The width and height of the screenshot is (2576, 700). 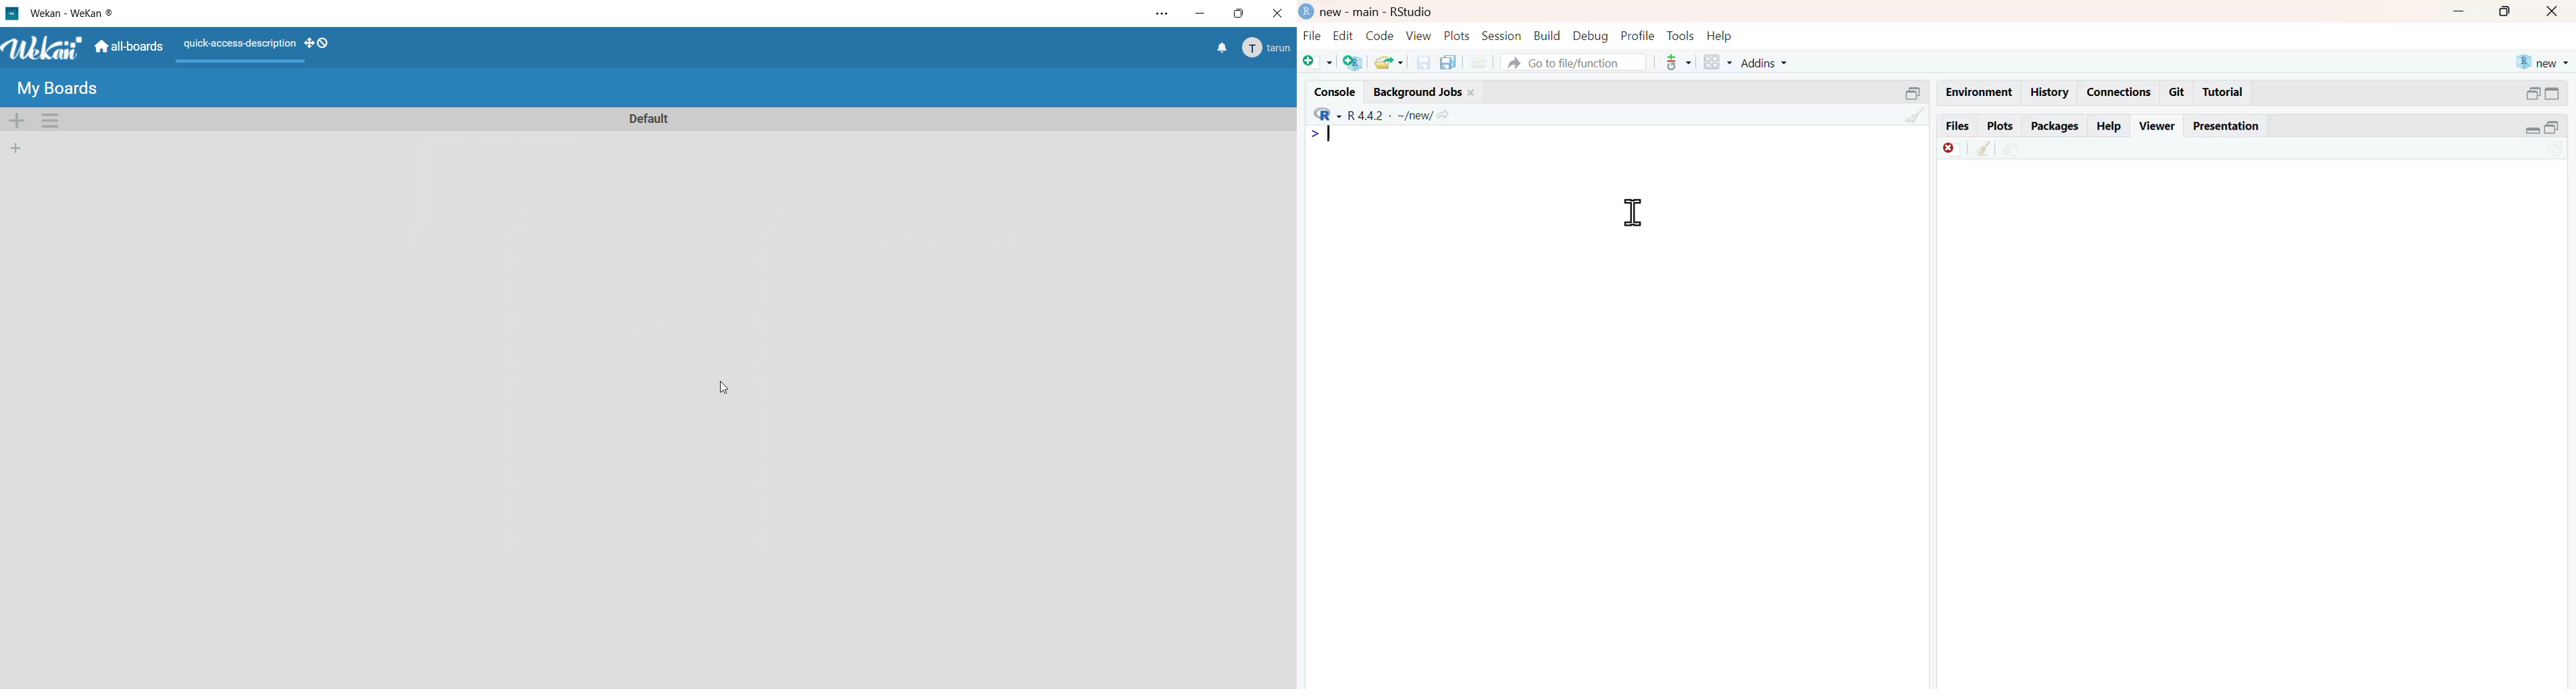 What do you see at coordinates (1634, 213) in the screenshot?
I see `cursor` at bounding box center [1634, 213].